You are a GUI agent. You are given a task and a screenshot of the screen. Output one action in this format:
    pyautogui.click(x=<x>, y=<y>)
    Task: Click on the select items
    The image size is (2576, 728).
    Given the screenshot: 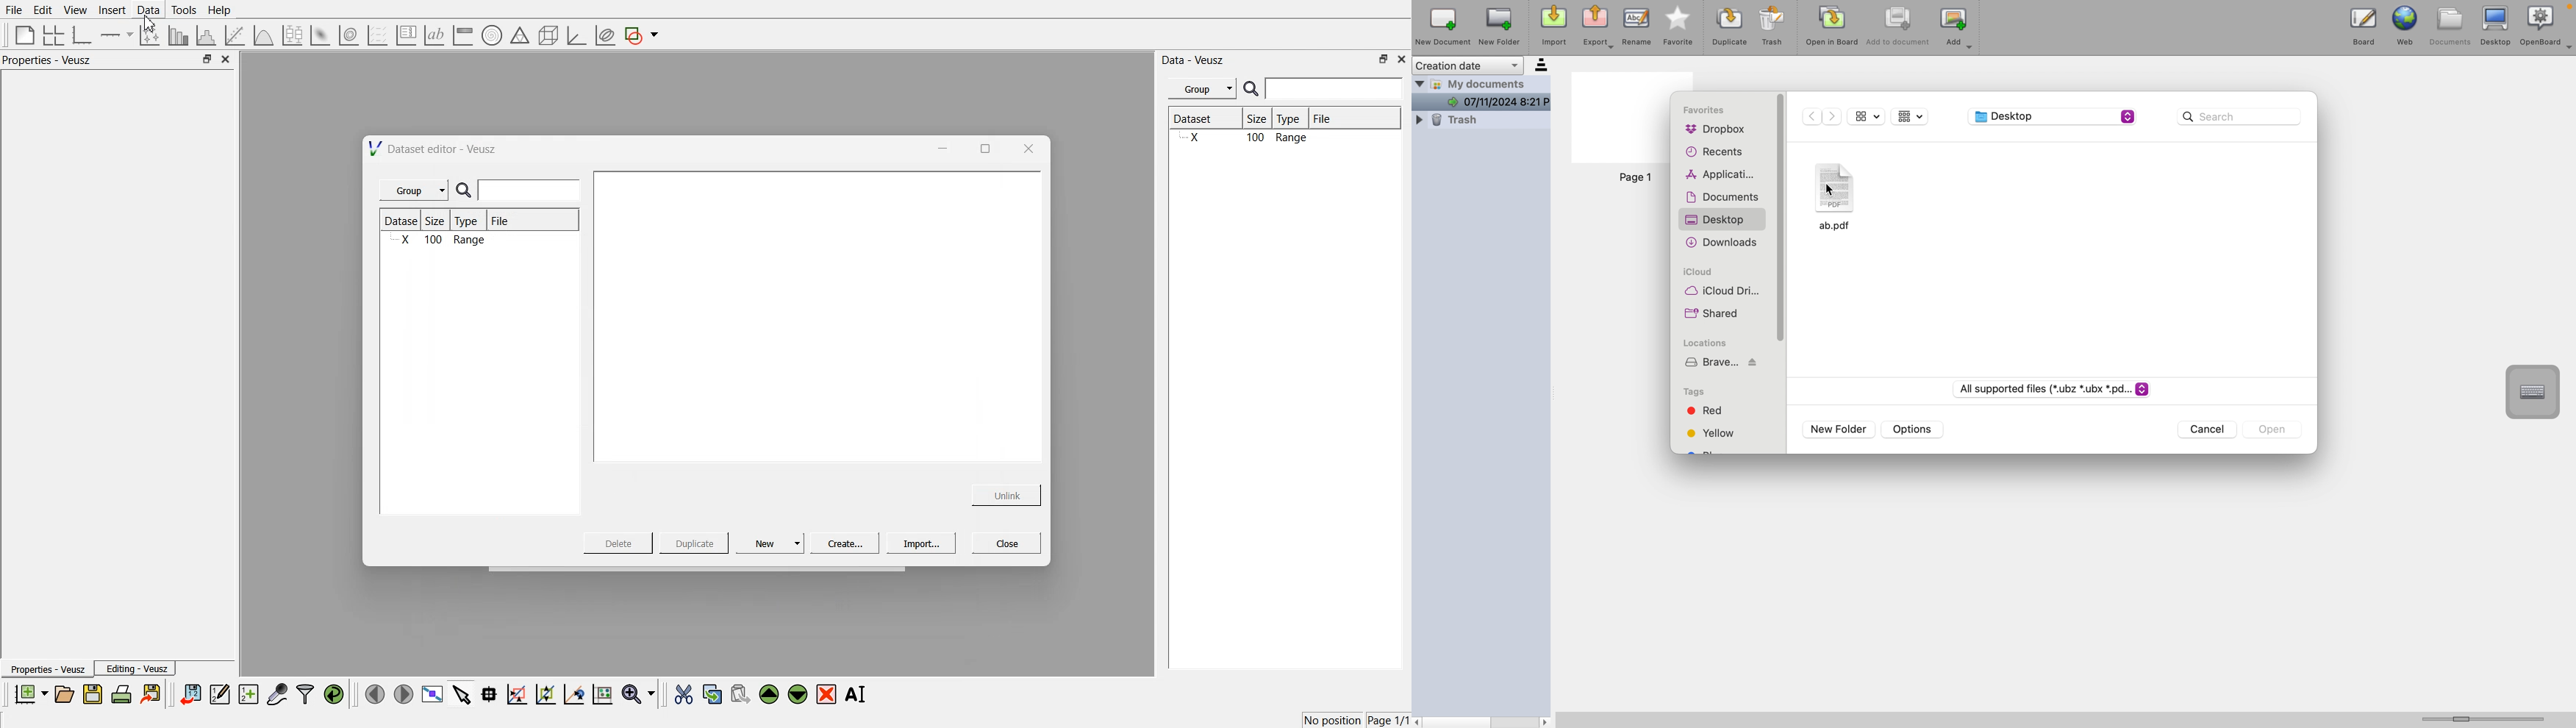 What is the action you would take?
    pyautogui.click(x=462, y=693)
    